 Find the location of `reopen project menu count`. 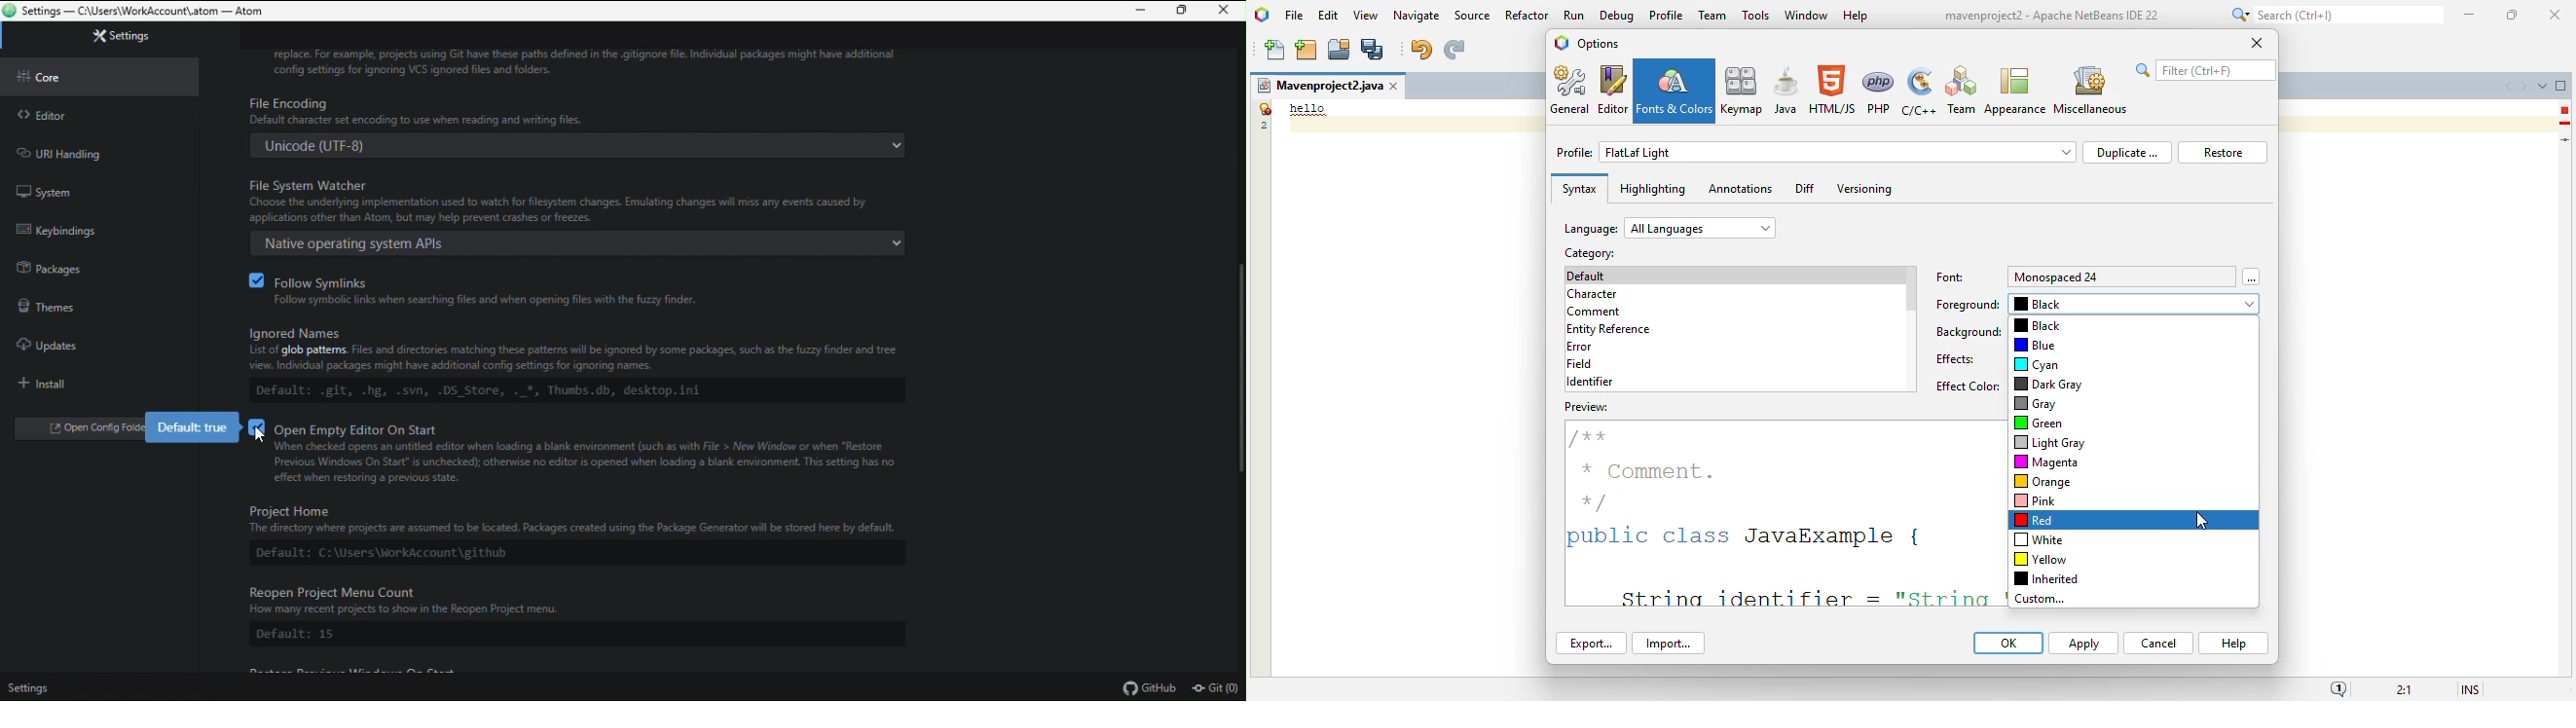

reopen project menu count is located at coordinates (579, 602).